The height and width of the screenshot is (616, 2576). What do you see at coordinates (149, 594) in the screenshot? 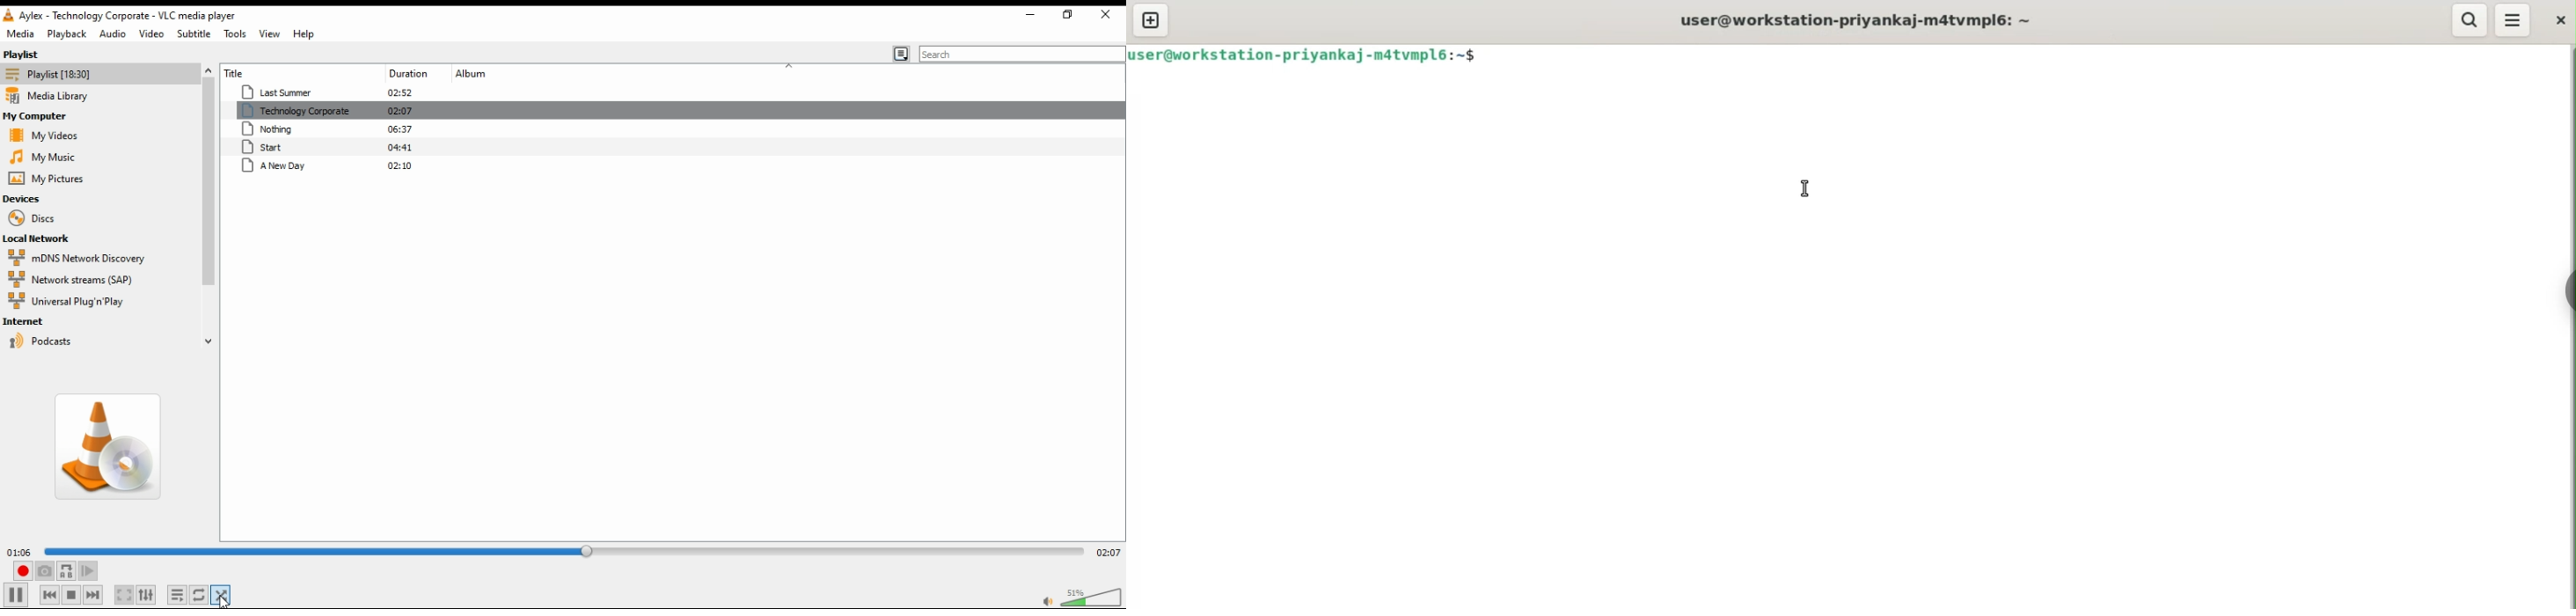
I see `show extended settings` at bounding box center [149, 594].